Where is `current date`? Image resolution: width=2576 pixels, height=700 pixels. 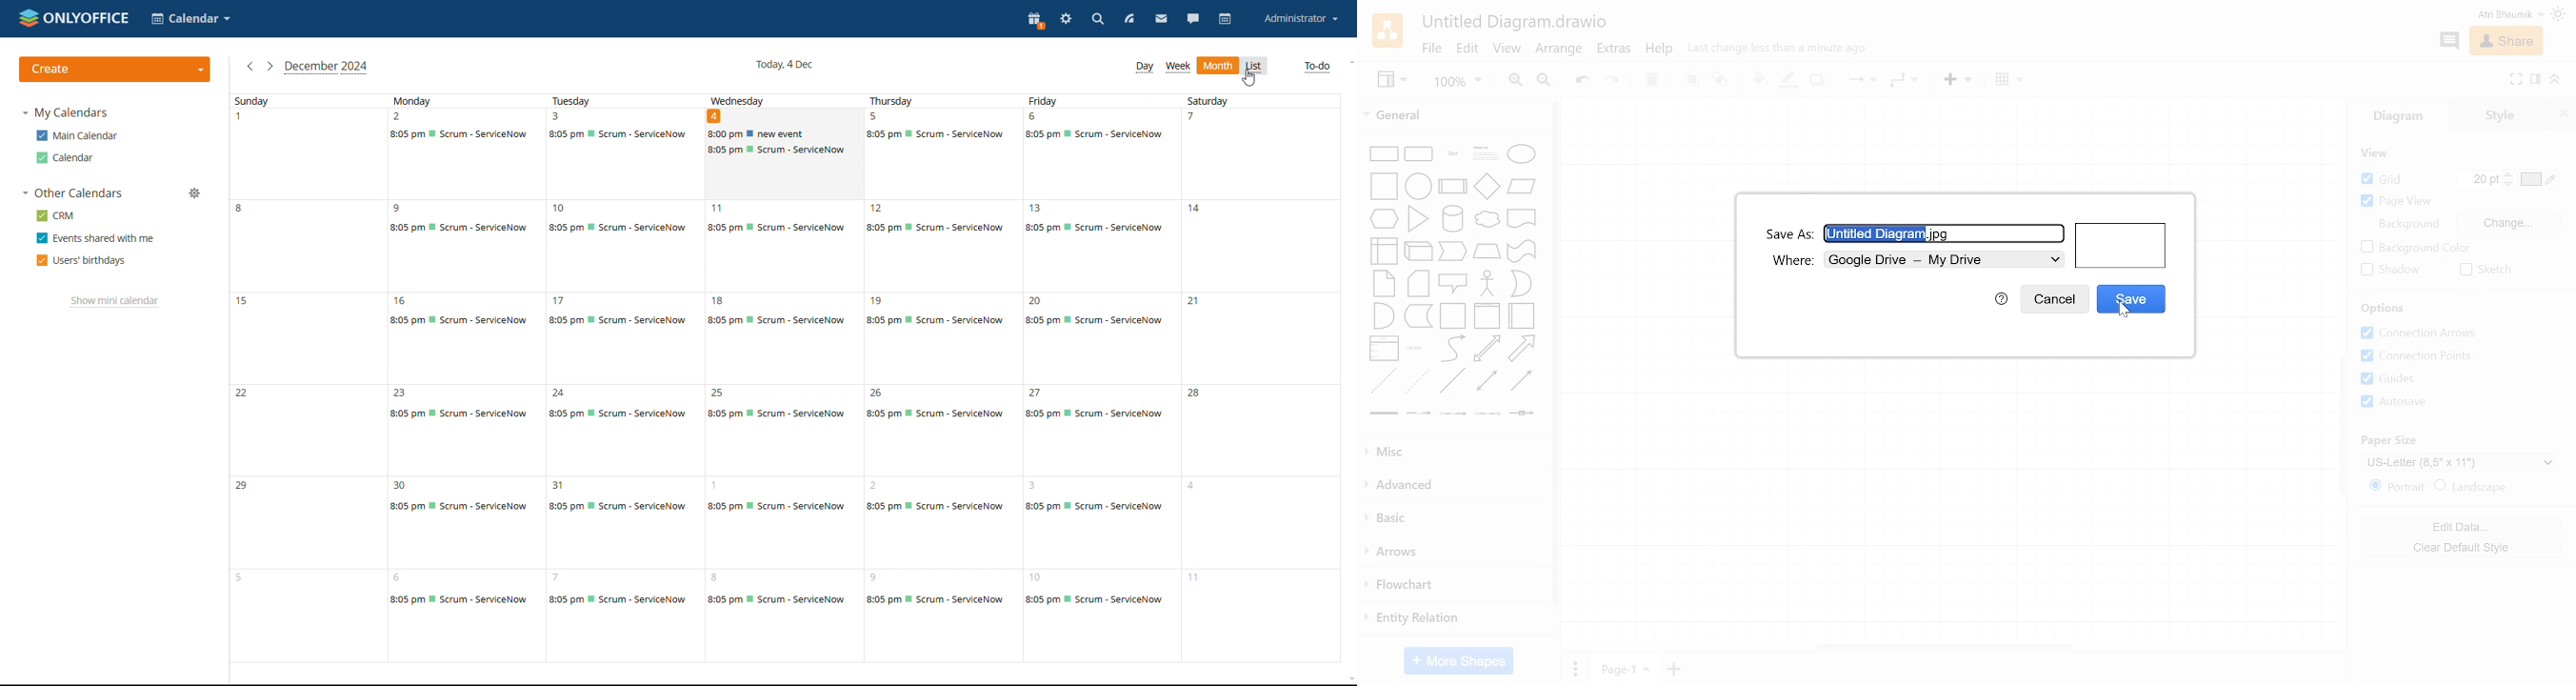
current date is located at coordinates (783, 64).